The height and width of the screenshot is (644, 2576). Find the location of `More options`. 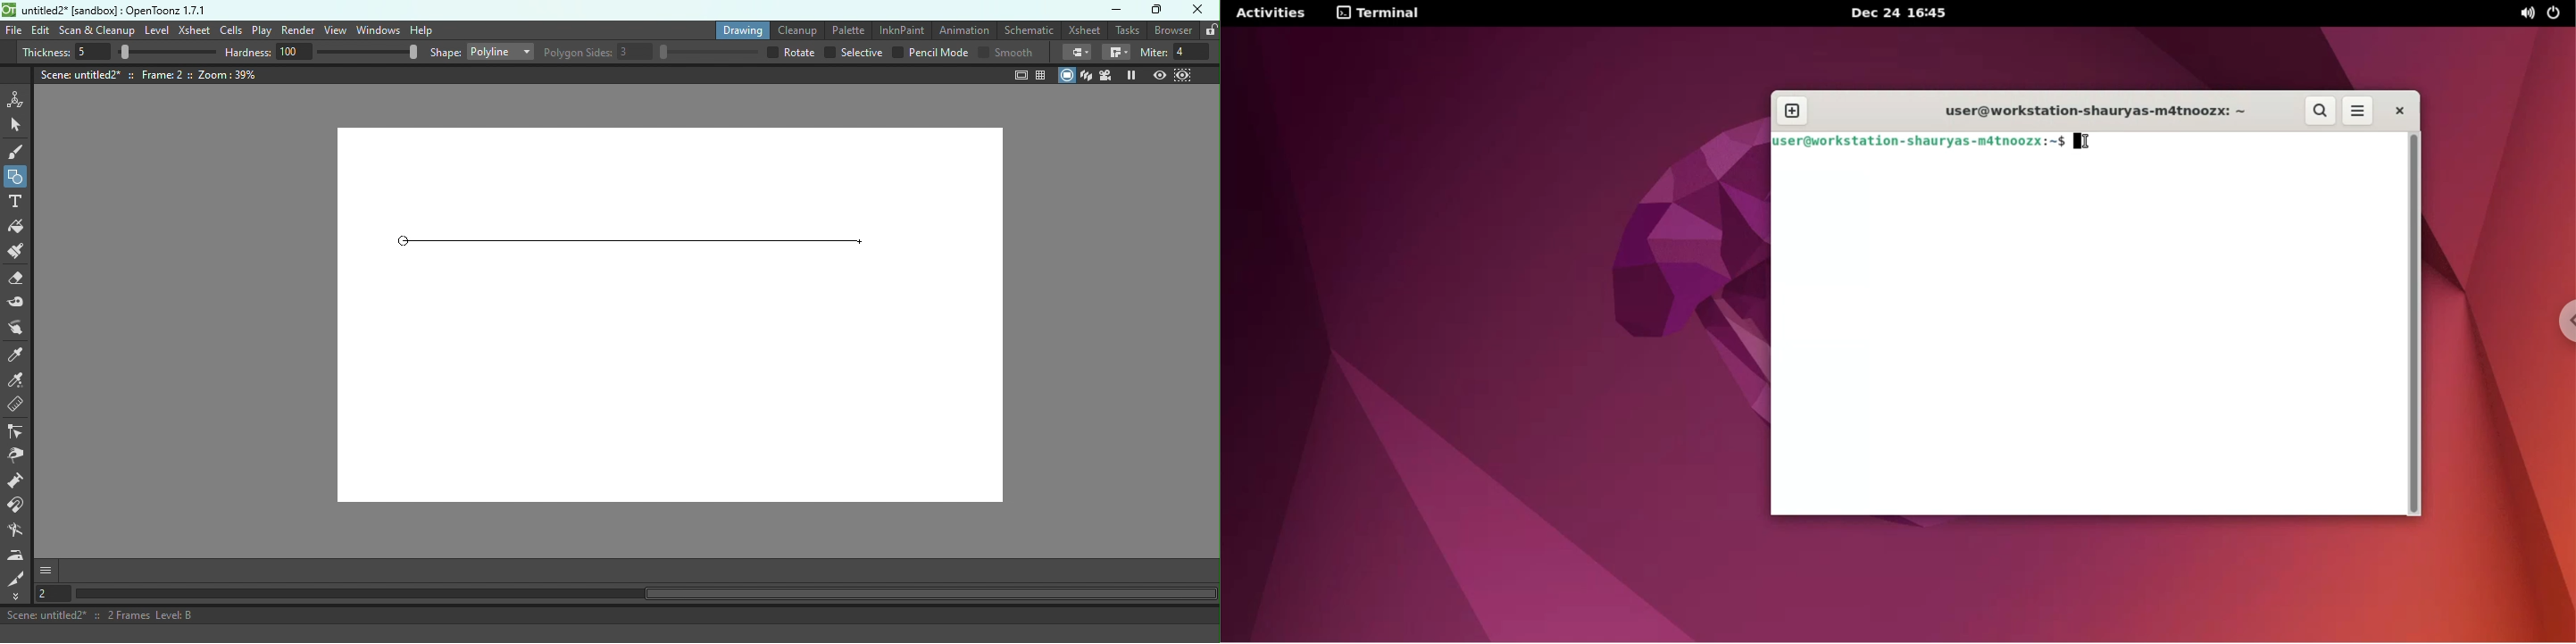

More options is located at coordinates (46, 572).